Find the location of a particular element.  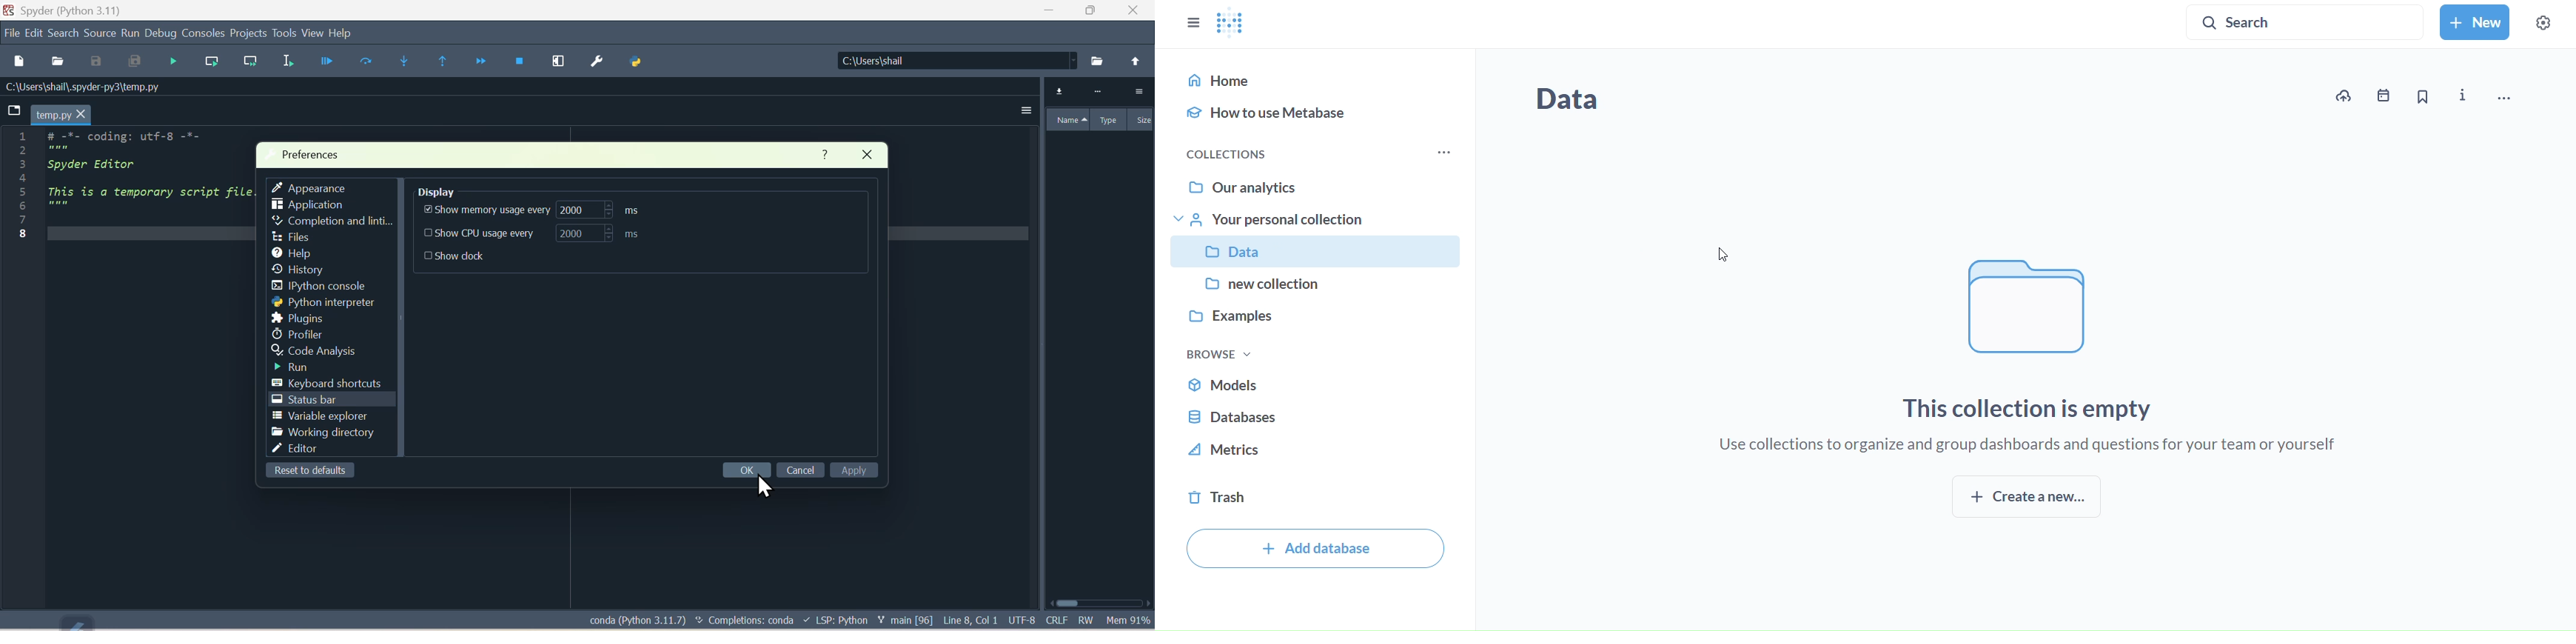

Cursor is located at coordinates (765, 484).